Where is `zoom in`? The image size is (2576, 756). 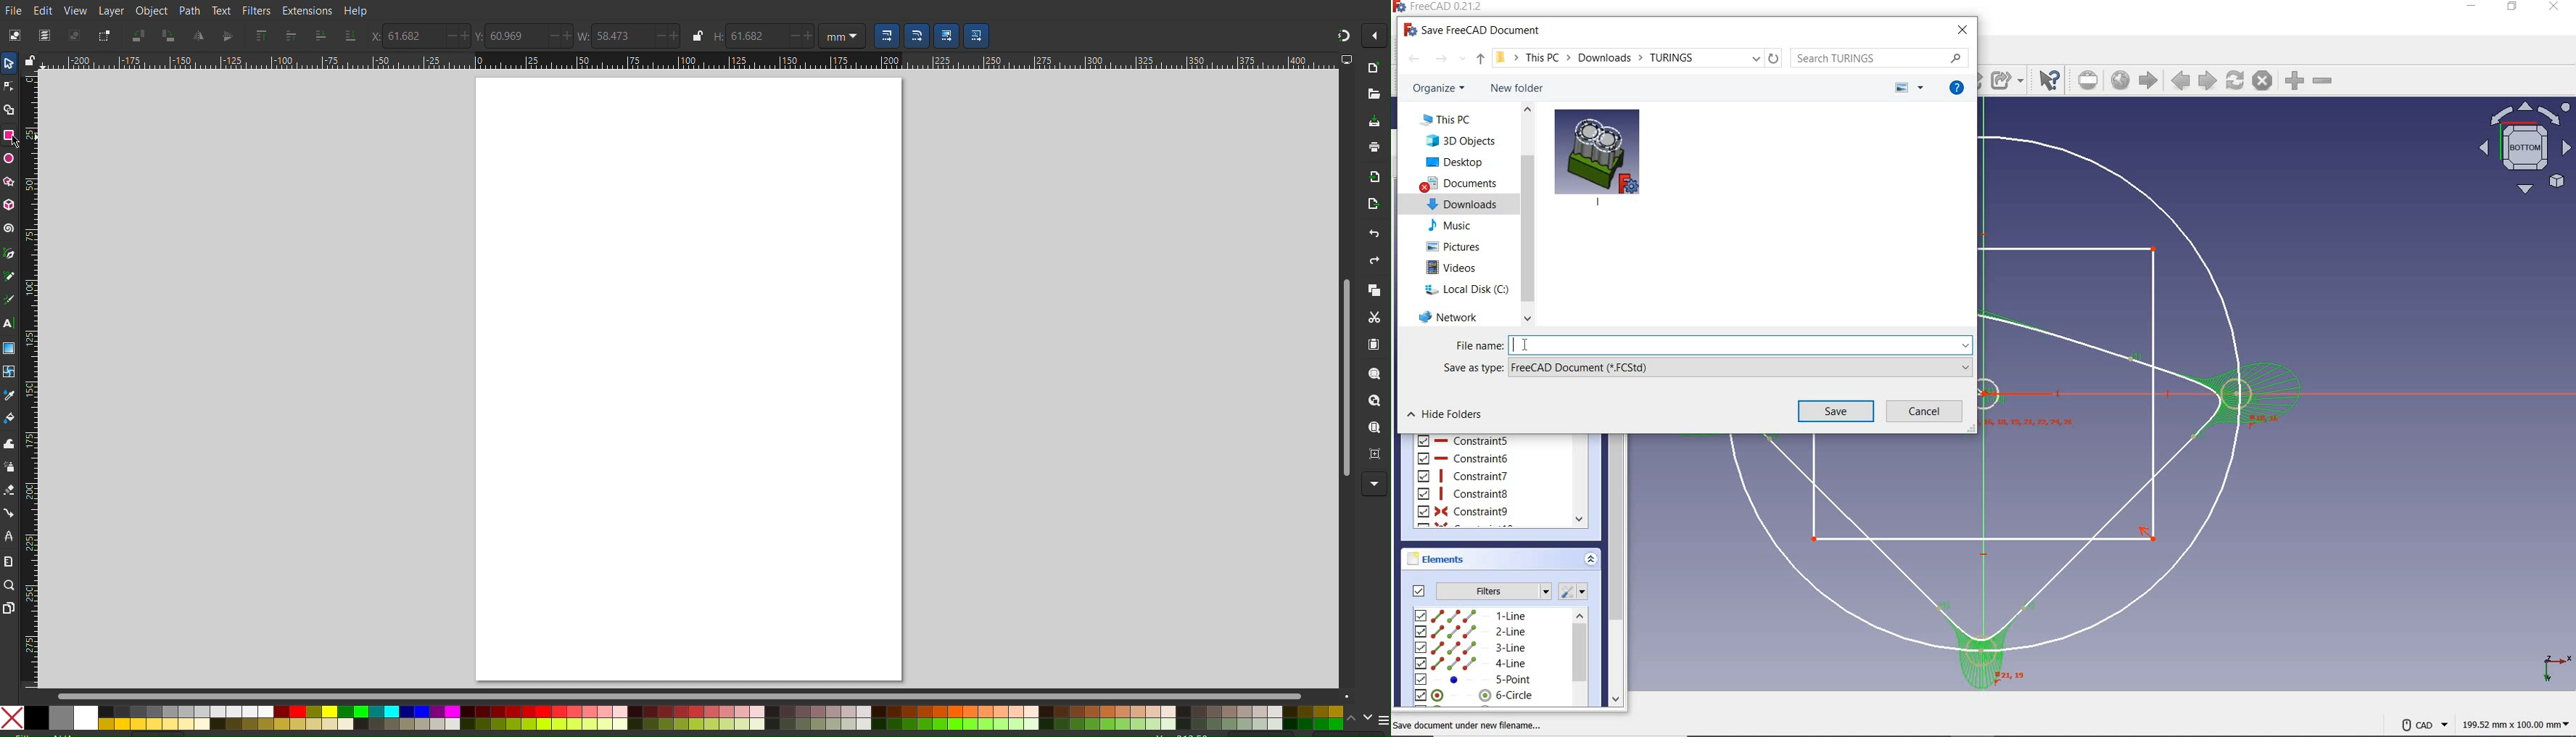
zoom in is located at coordinates (2294, 81).